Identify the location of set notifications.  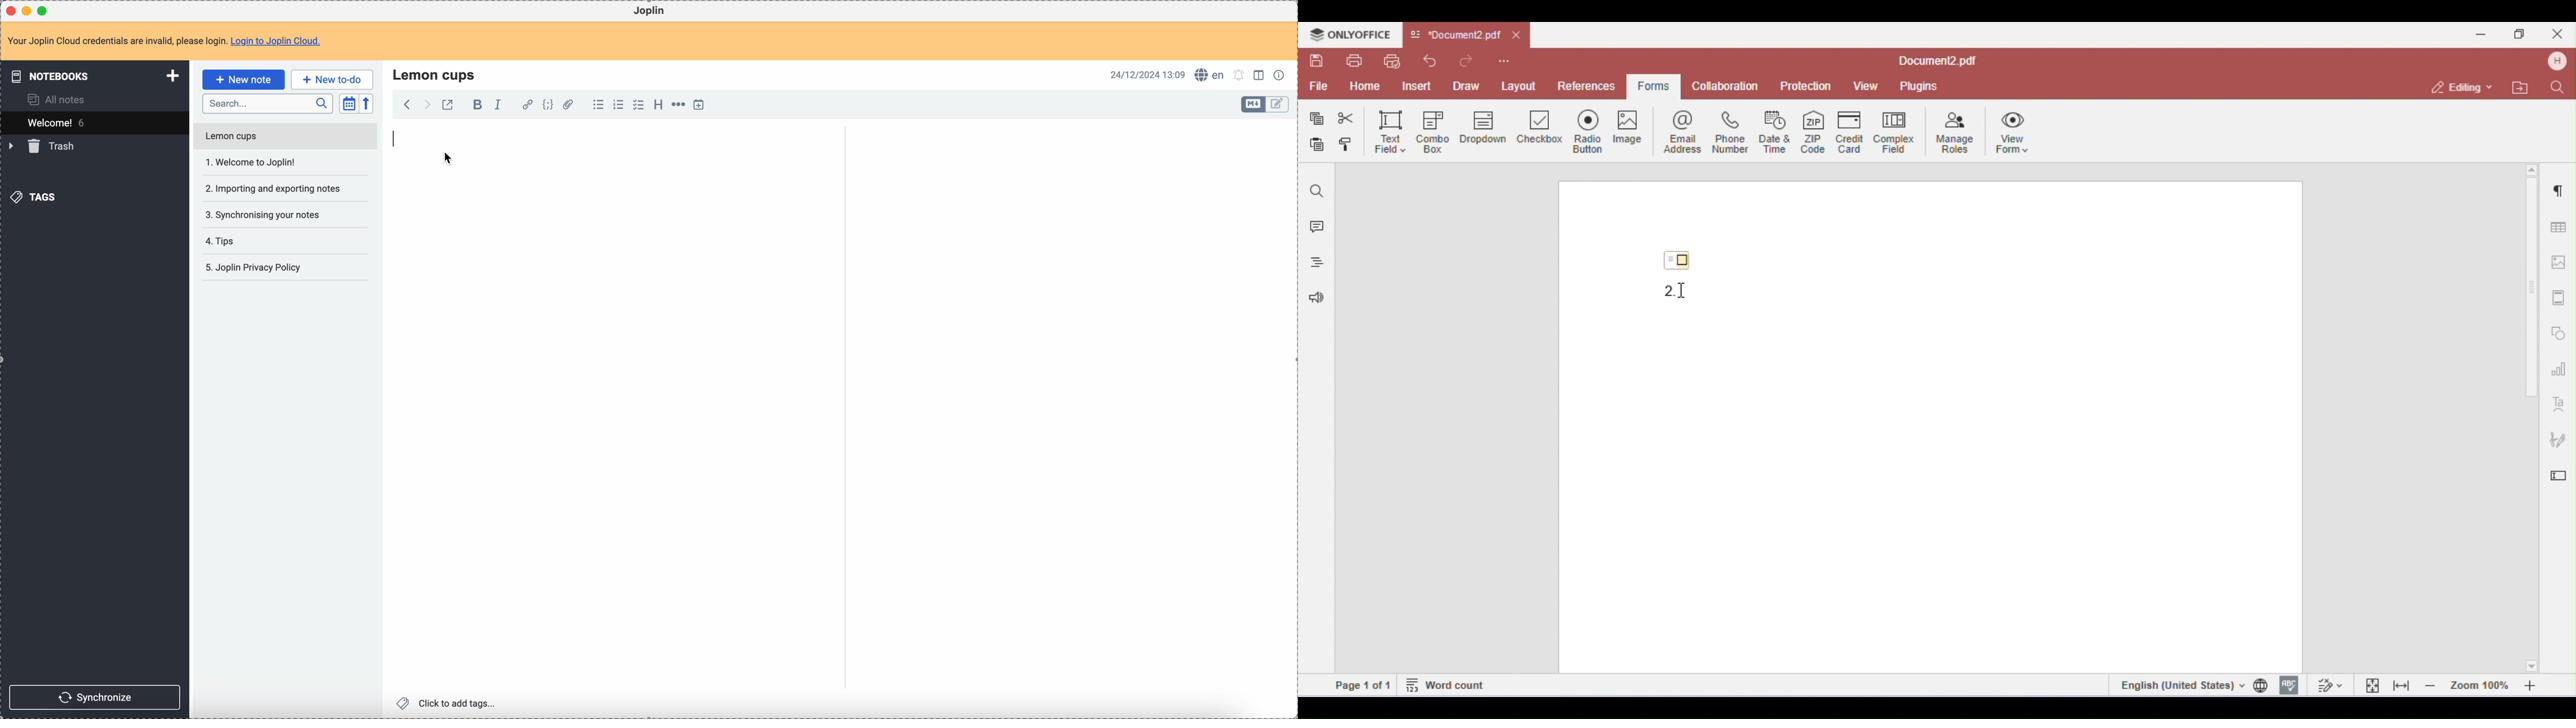
(1239, 75).